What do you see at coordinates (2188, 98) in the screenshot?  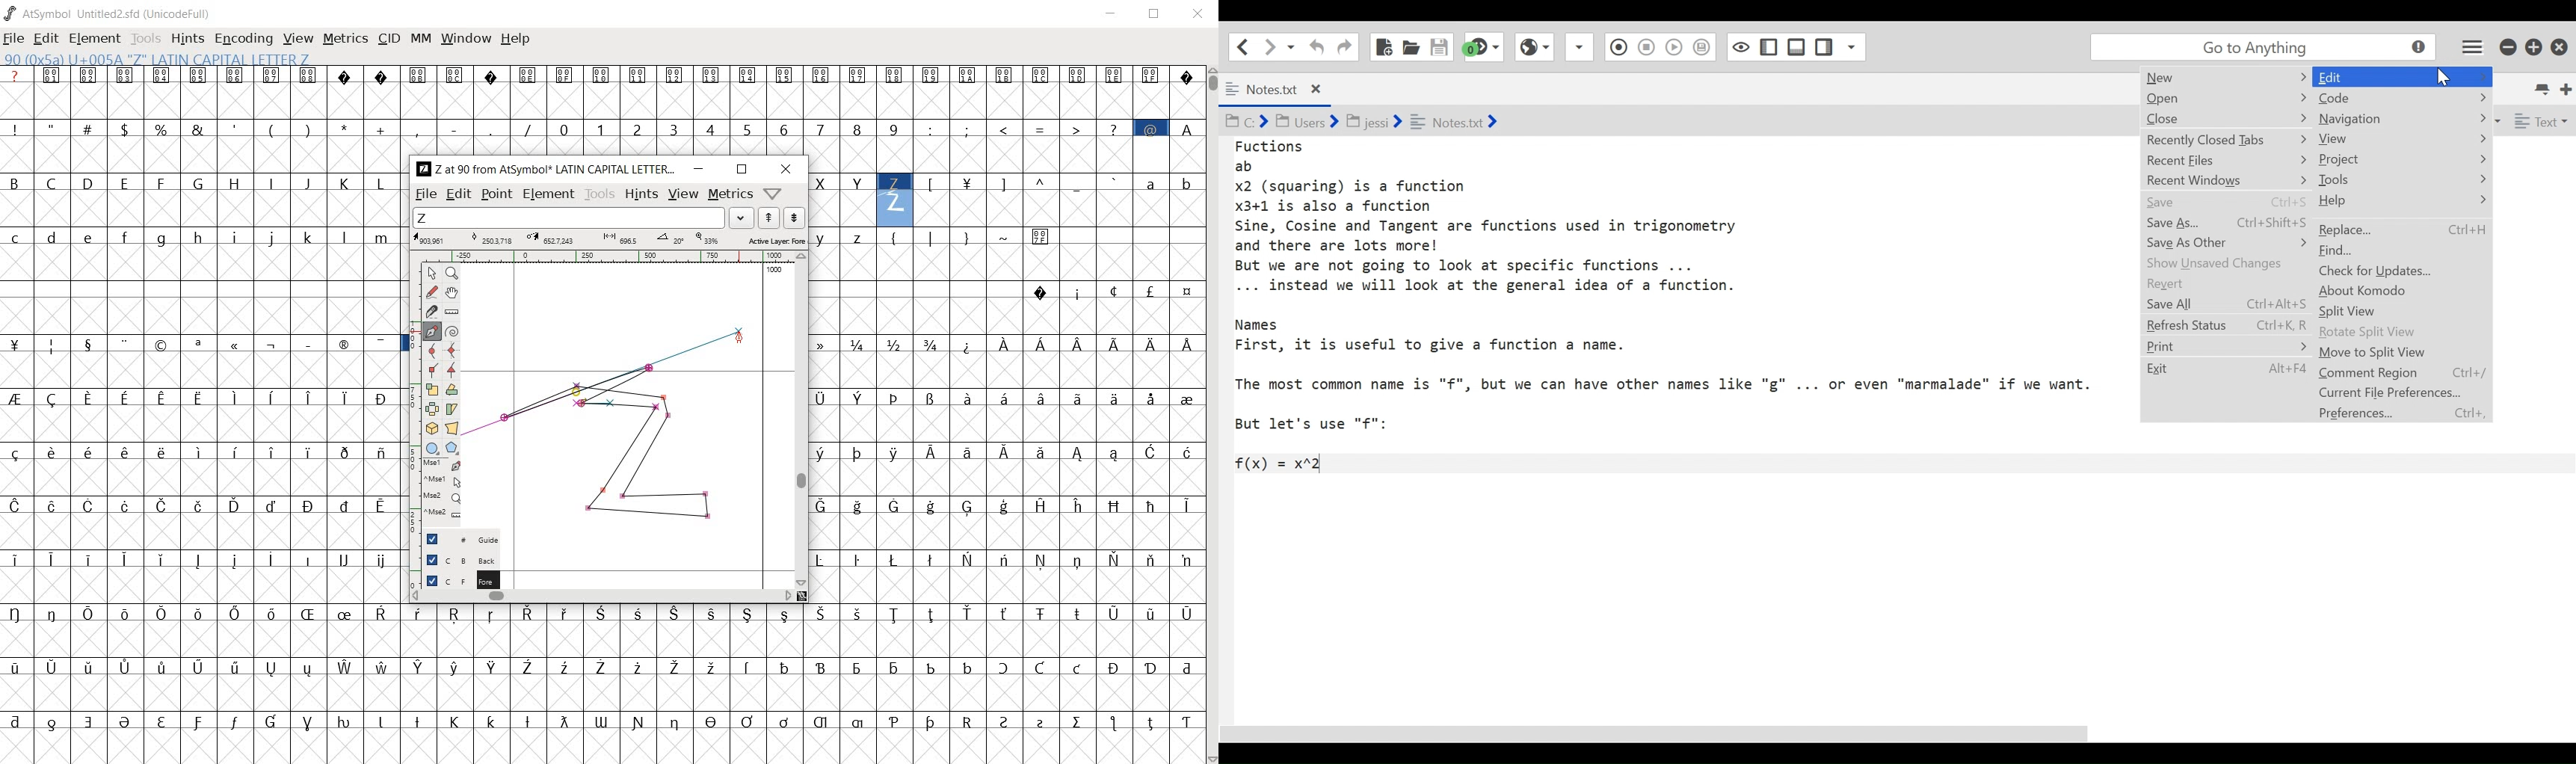 I see `open` at bounding box center [2188, 98].